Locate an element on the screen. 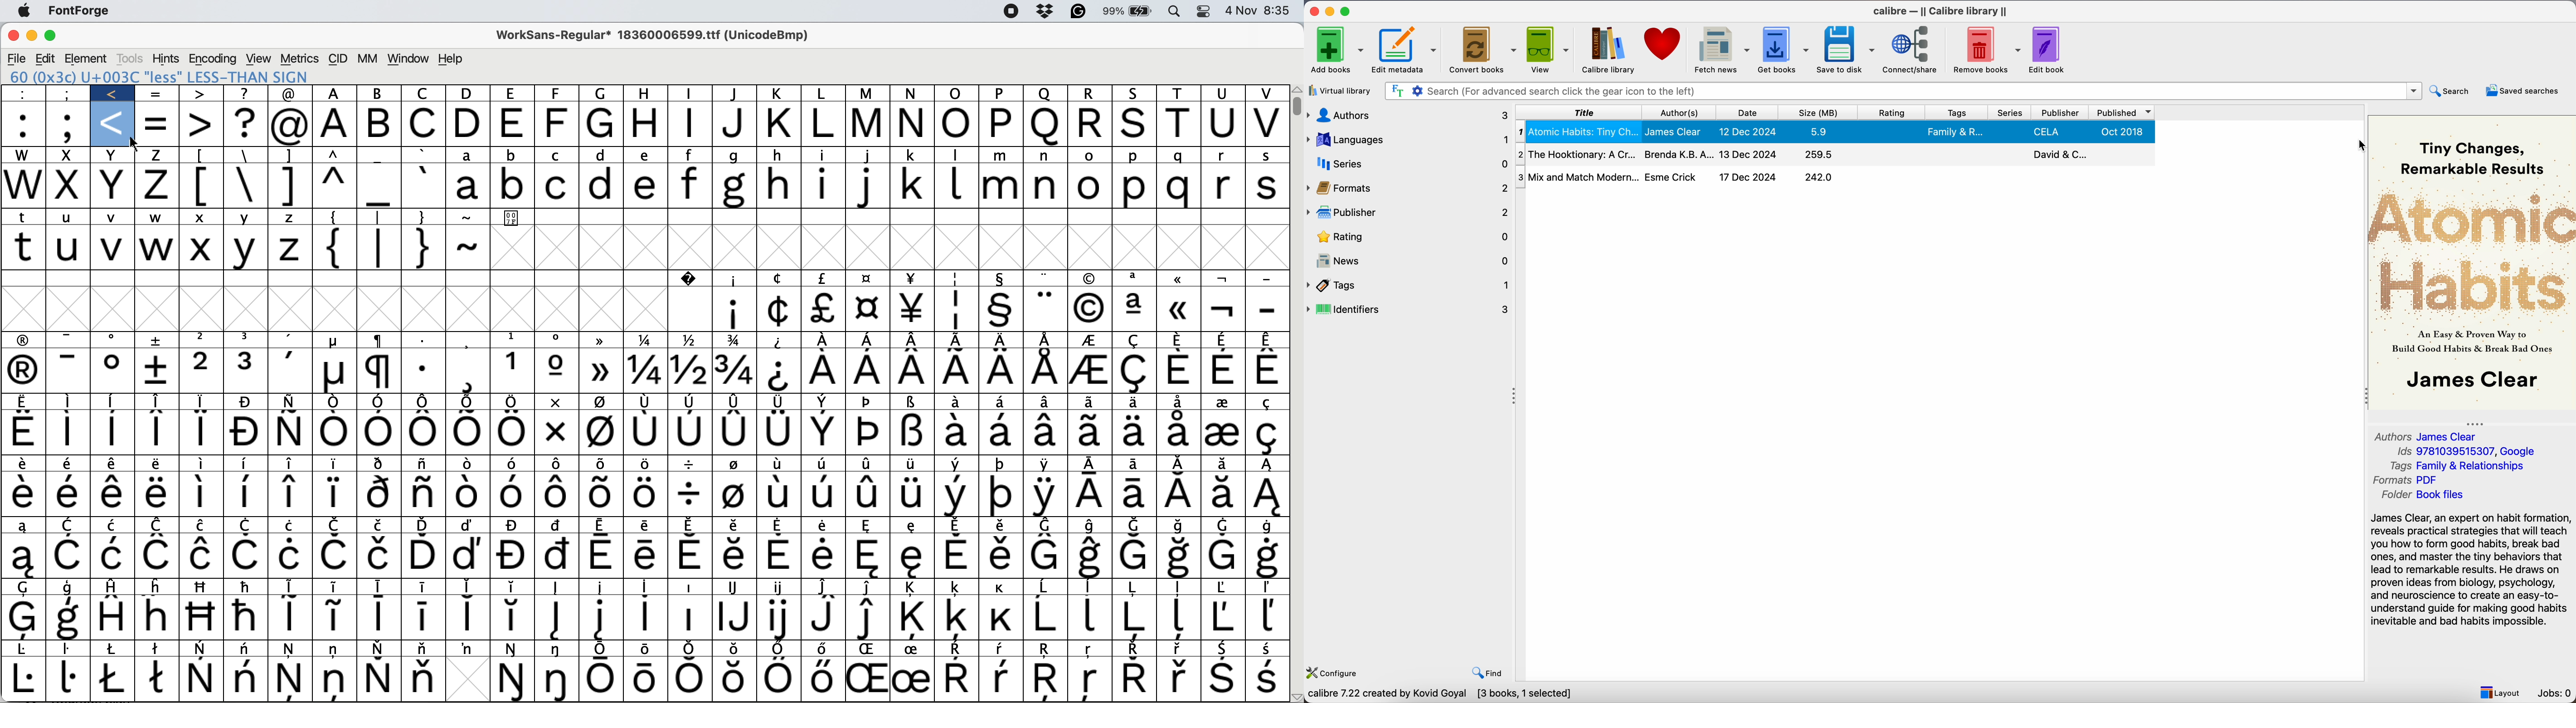 The width and height of the screenshot is (2576, 728). Symbol is located at coordinates (158, 617).